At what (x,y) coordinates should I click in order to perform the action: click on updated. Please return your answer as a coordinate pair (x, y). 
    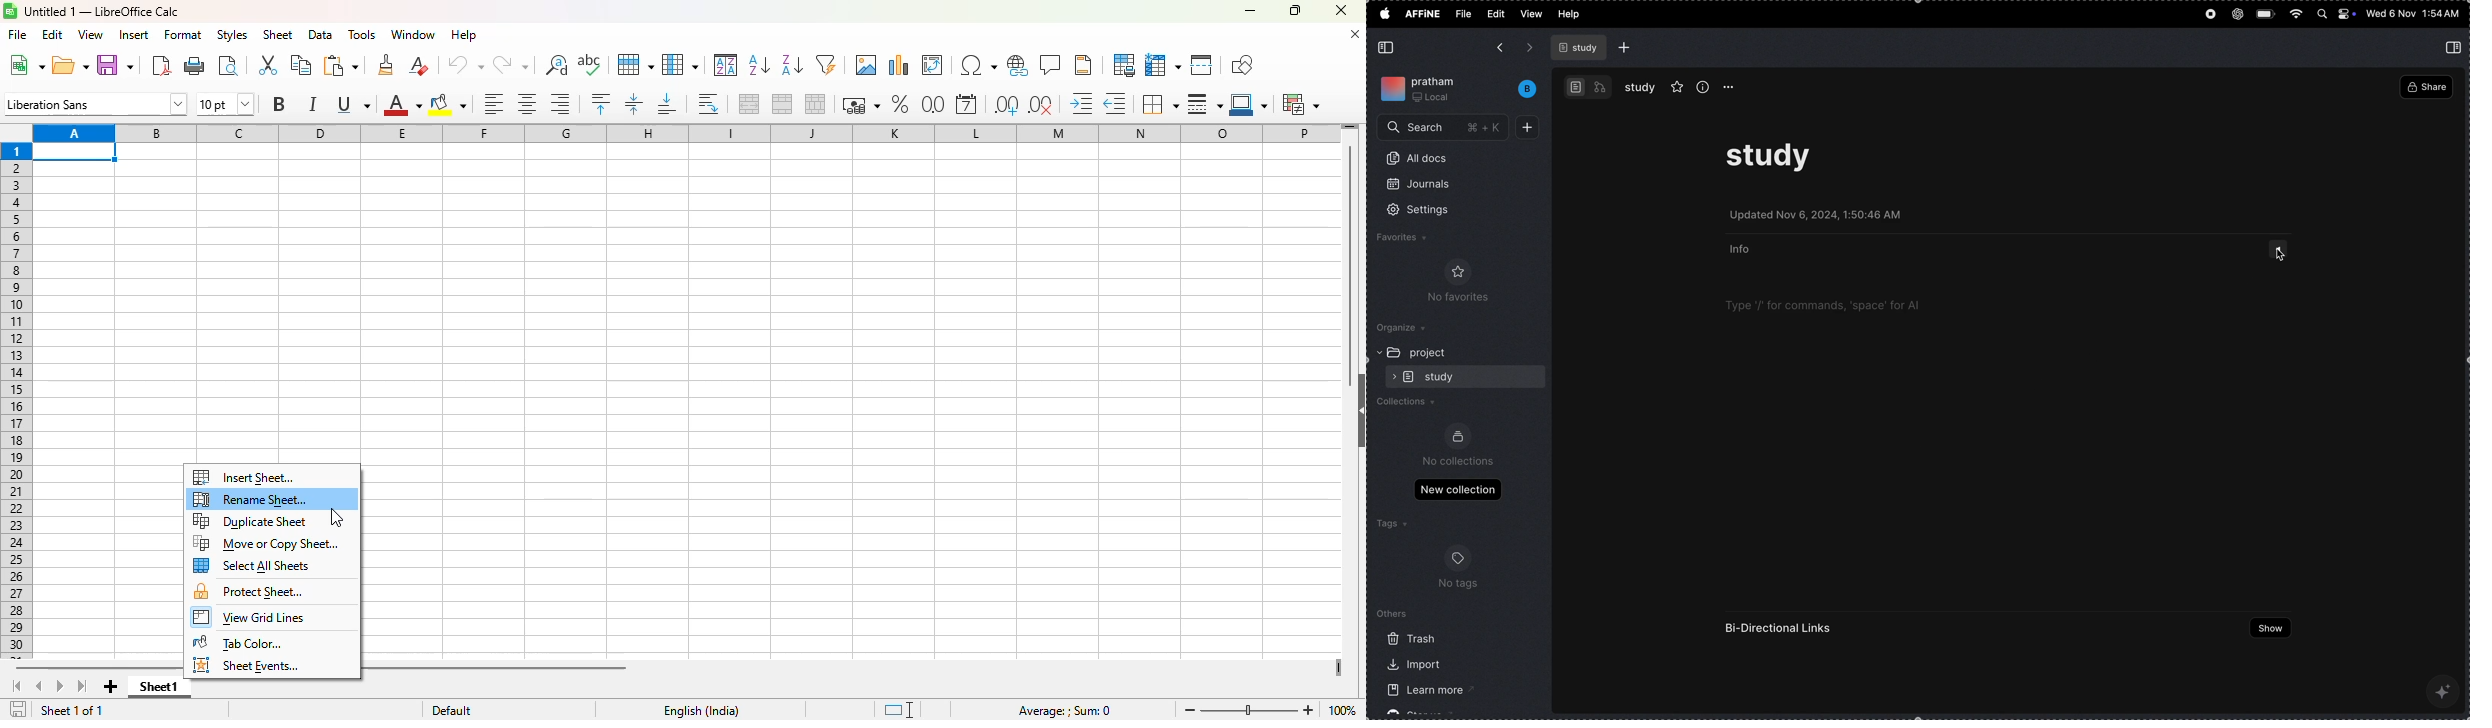
    Looking at the image, I should click on (1824, 217).